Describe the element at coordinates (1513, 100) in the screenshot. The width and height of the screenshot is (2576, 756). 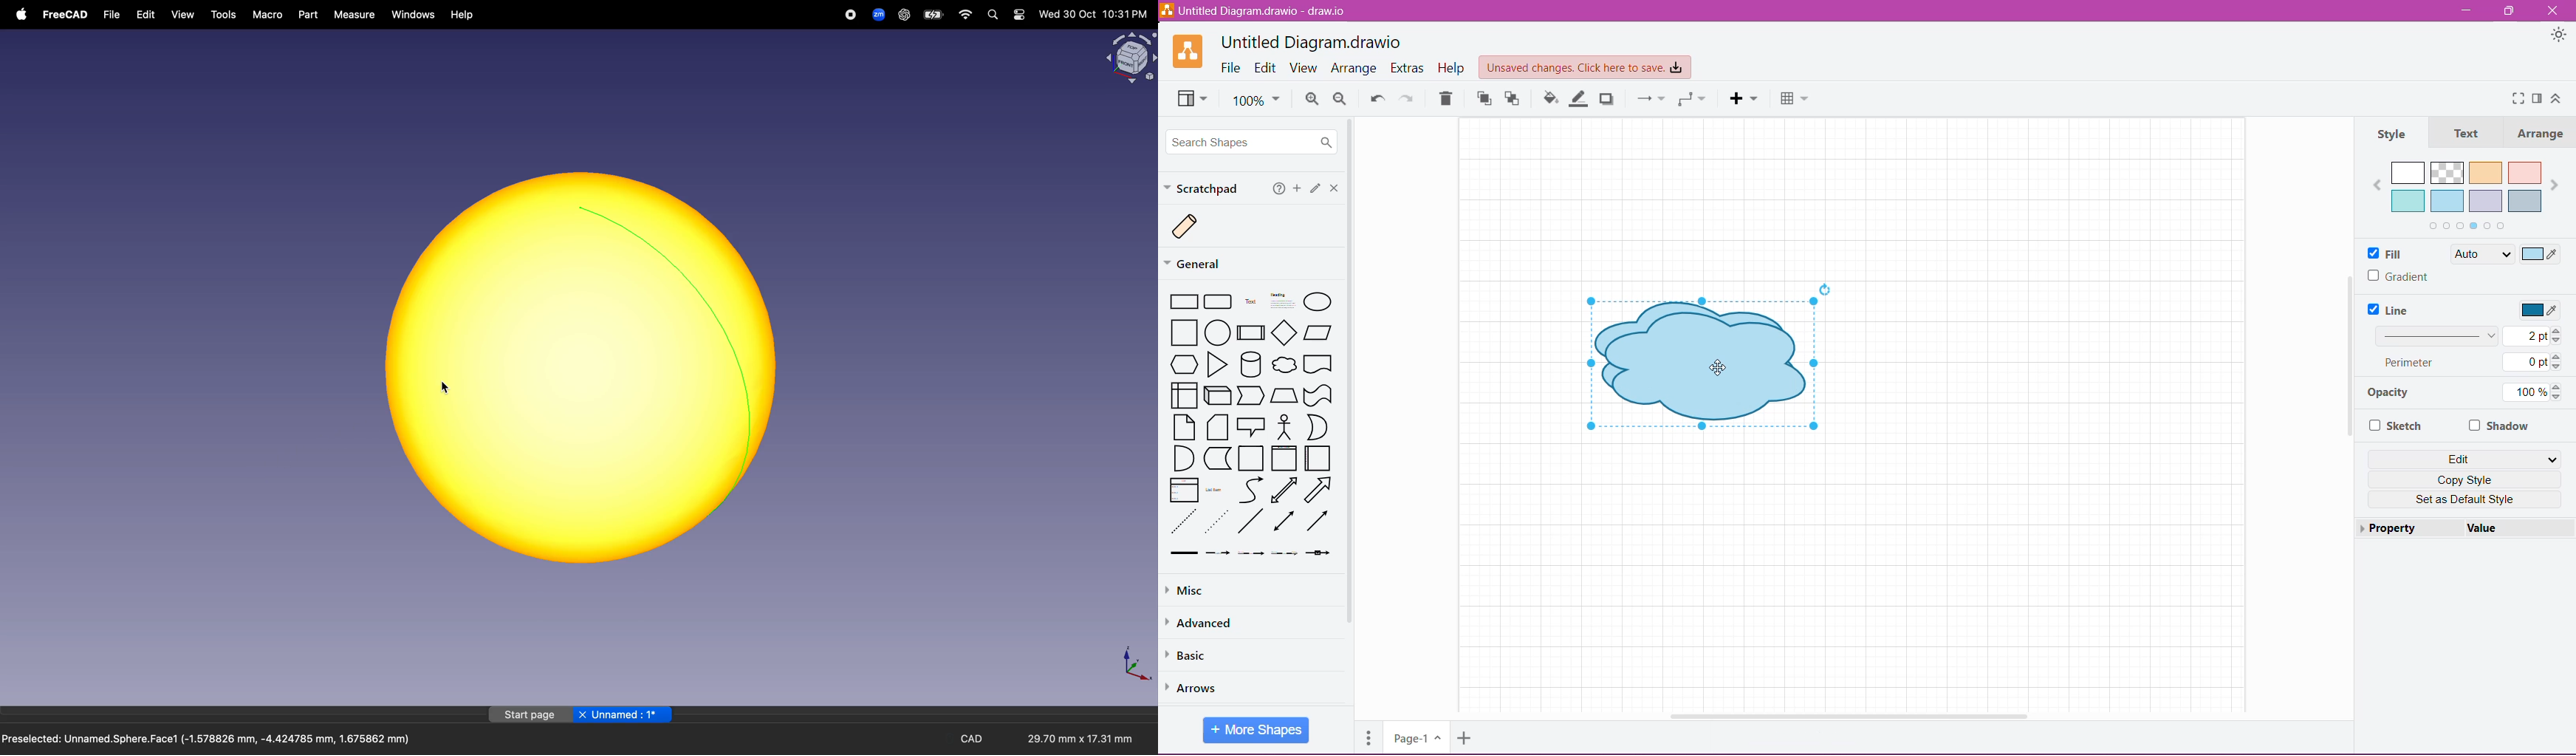
I see `To Back` at that location.